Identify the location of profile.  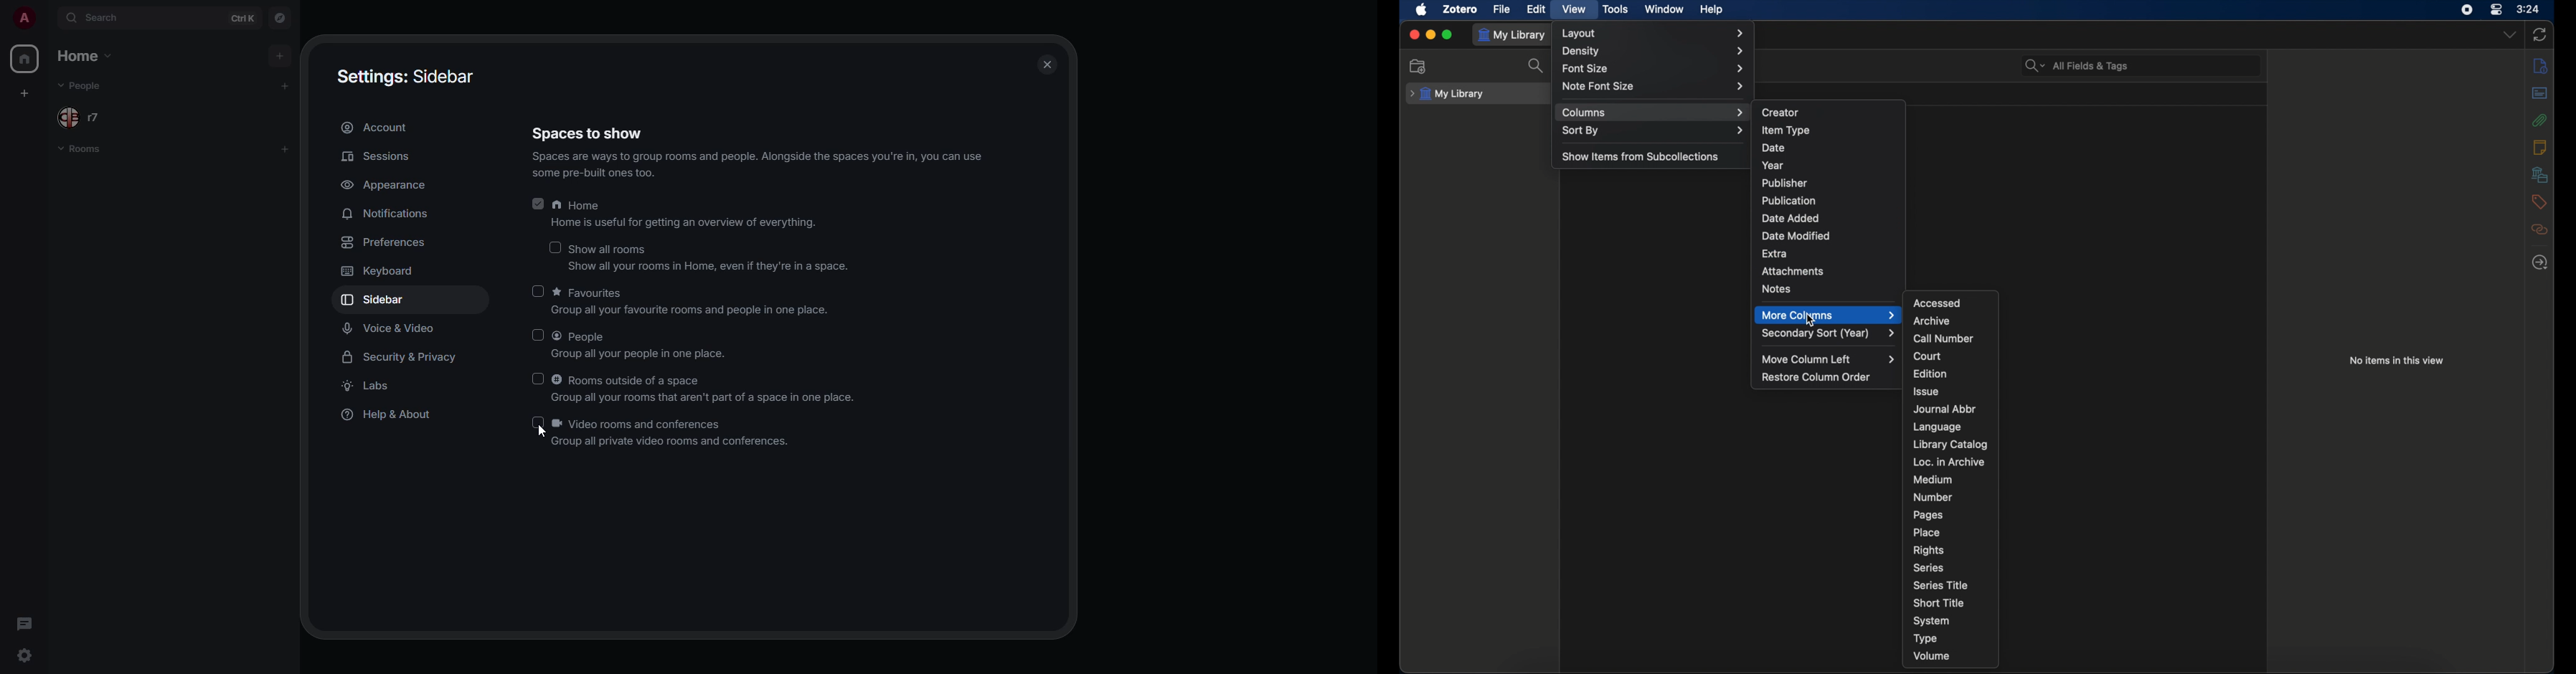
(24, 17).